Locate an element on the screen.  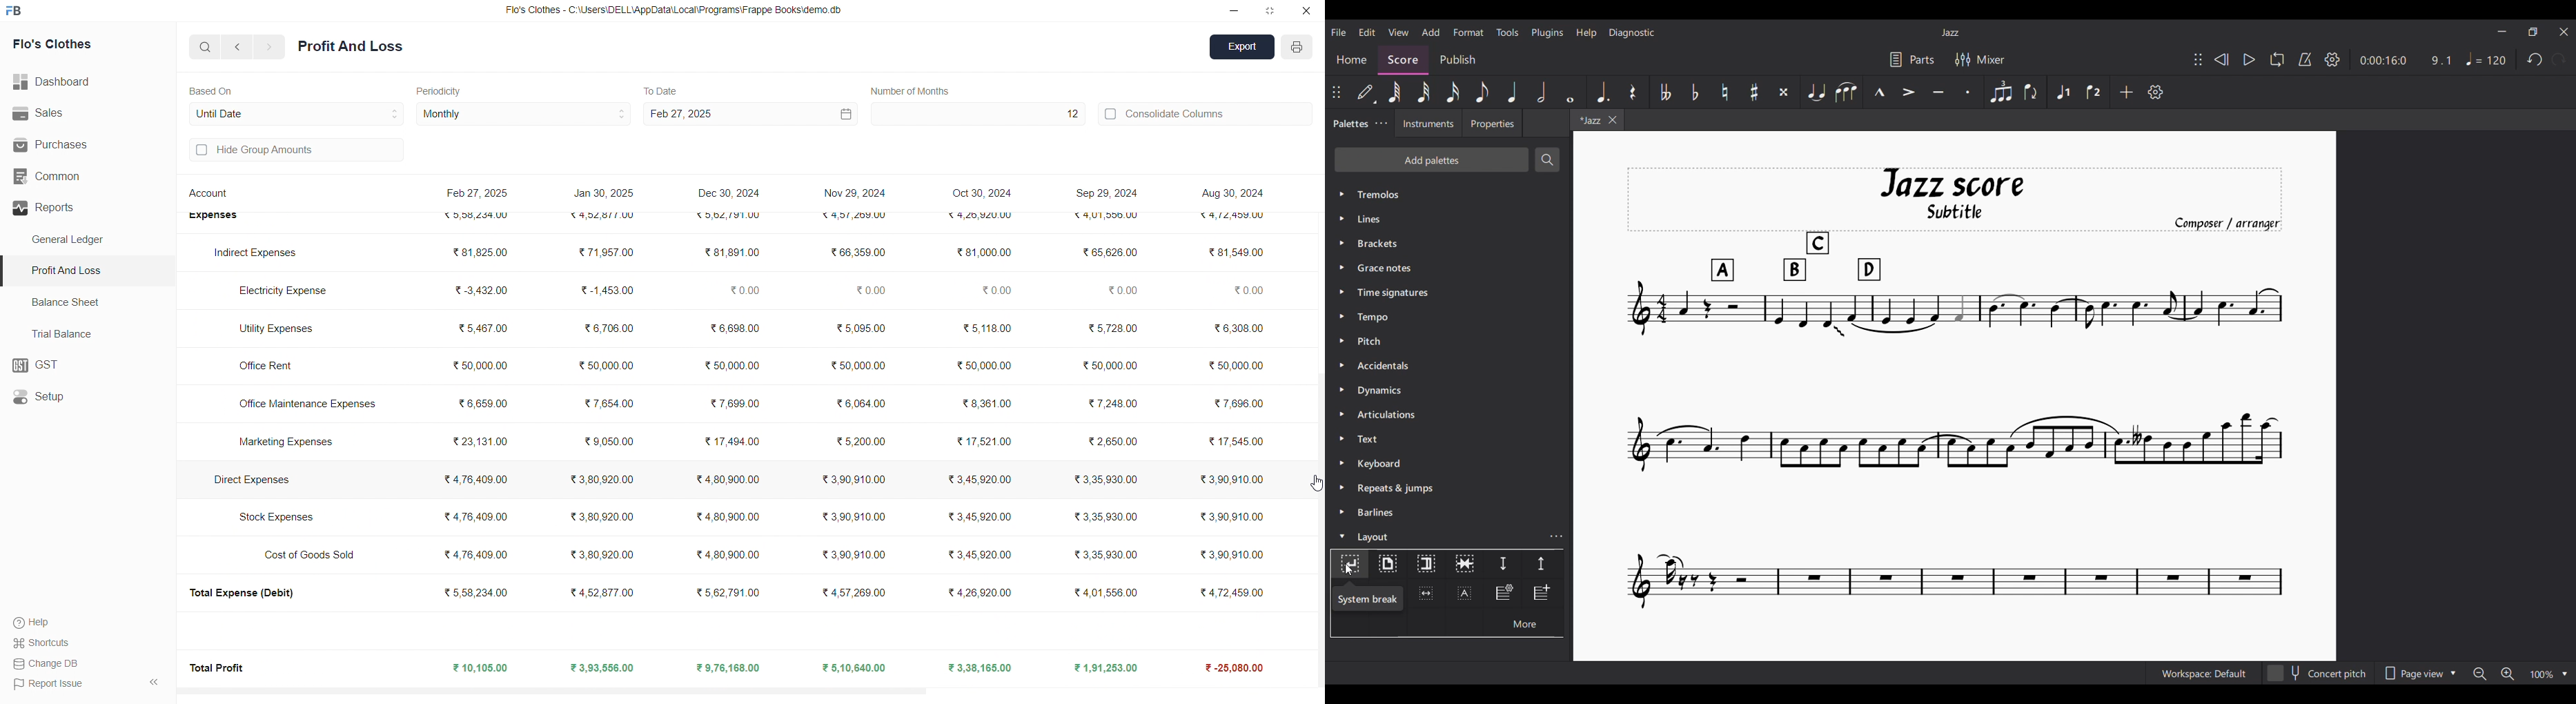
12 is located at coordinates (976, 114).